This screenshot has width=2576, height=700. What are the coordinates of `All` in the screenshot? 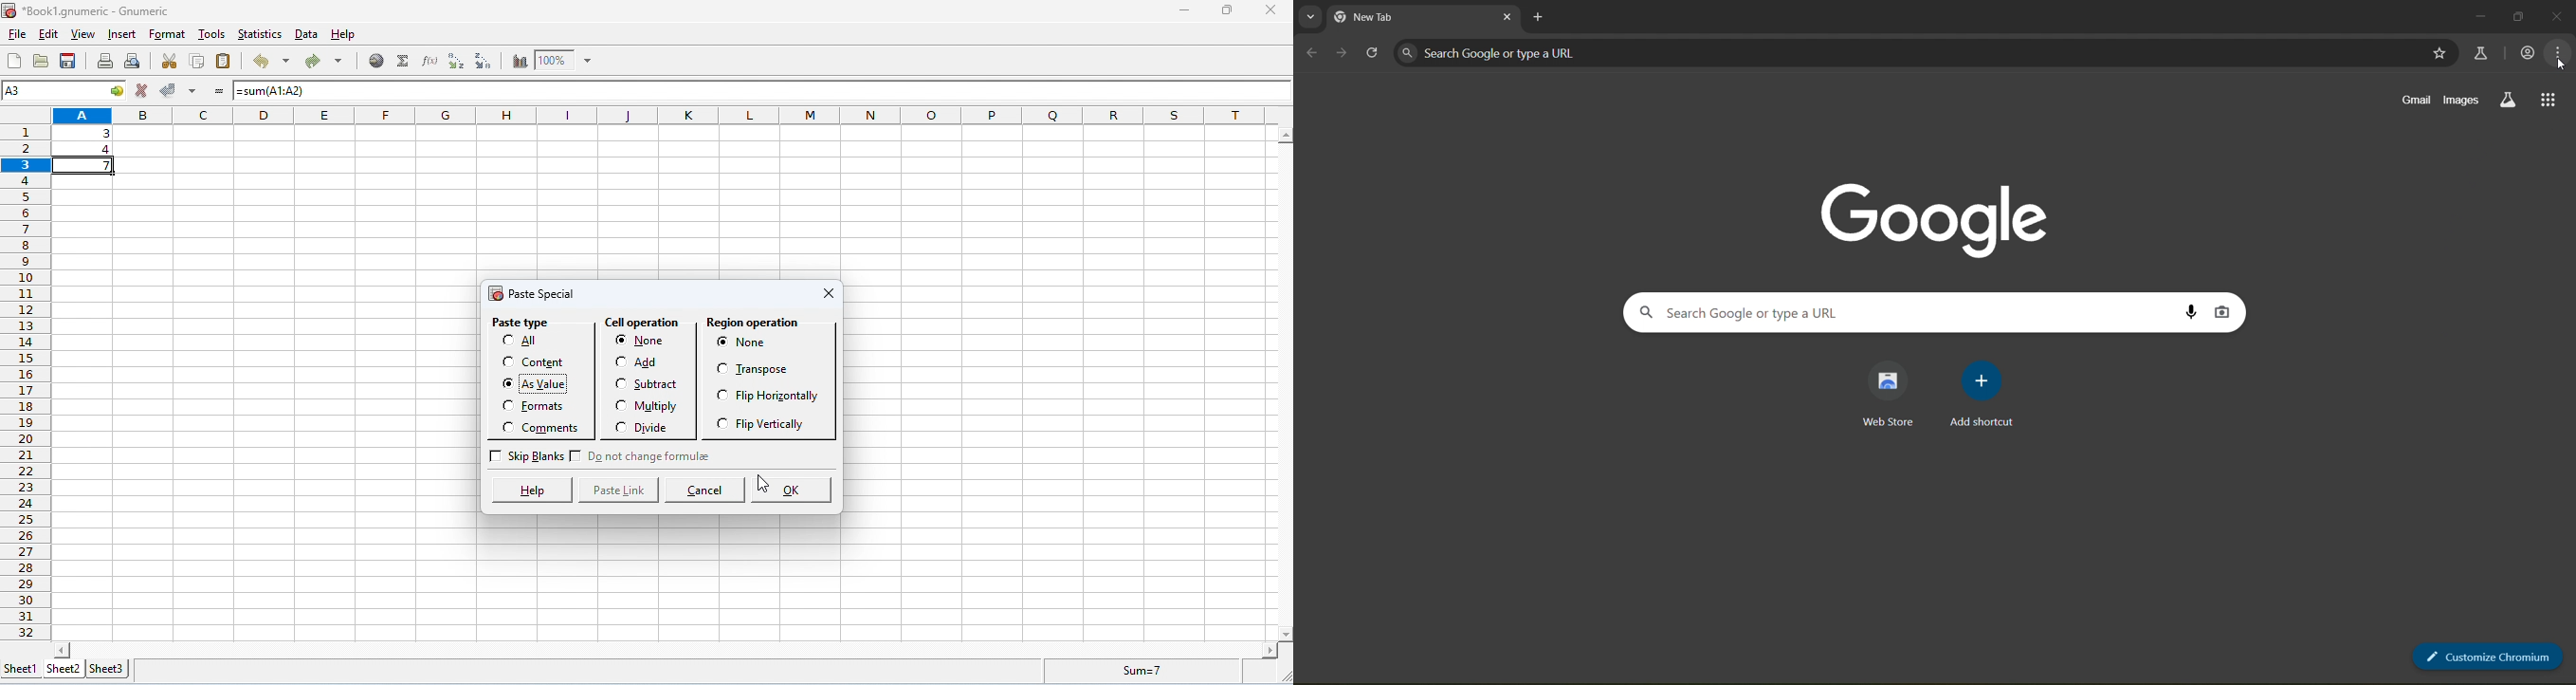 It's located at (529, 340).